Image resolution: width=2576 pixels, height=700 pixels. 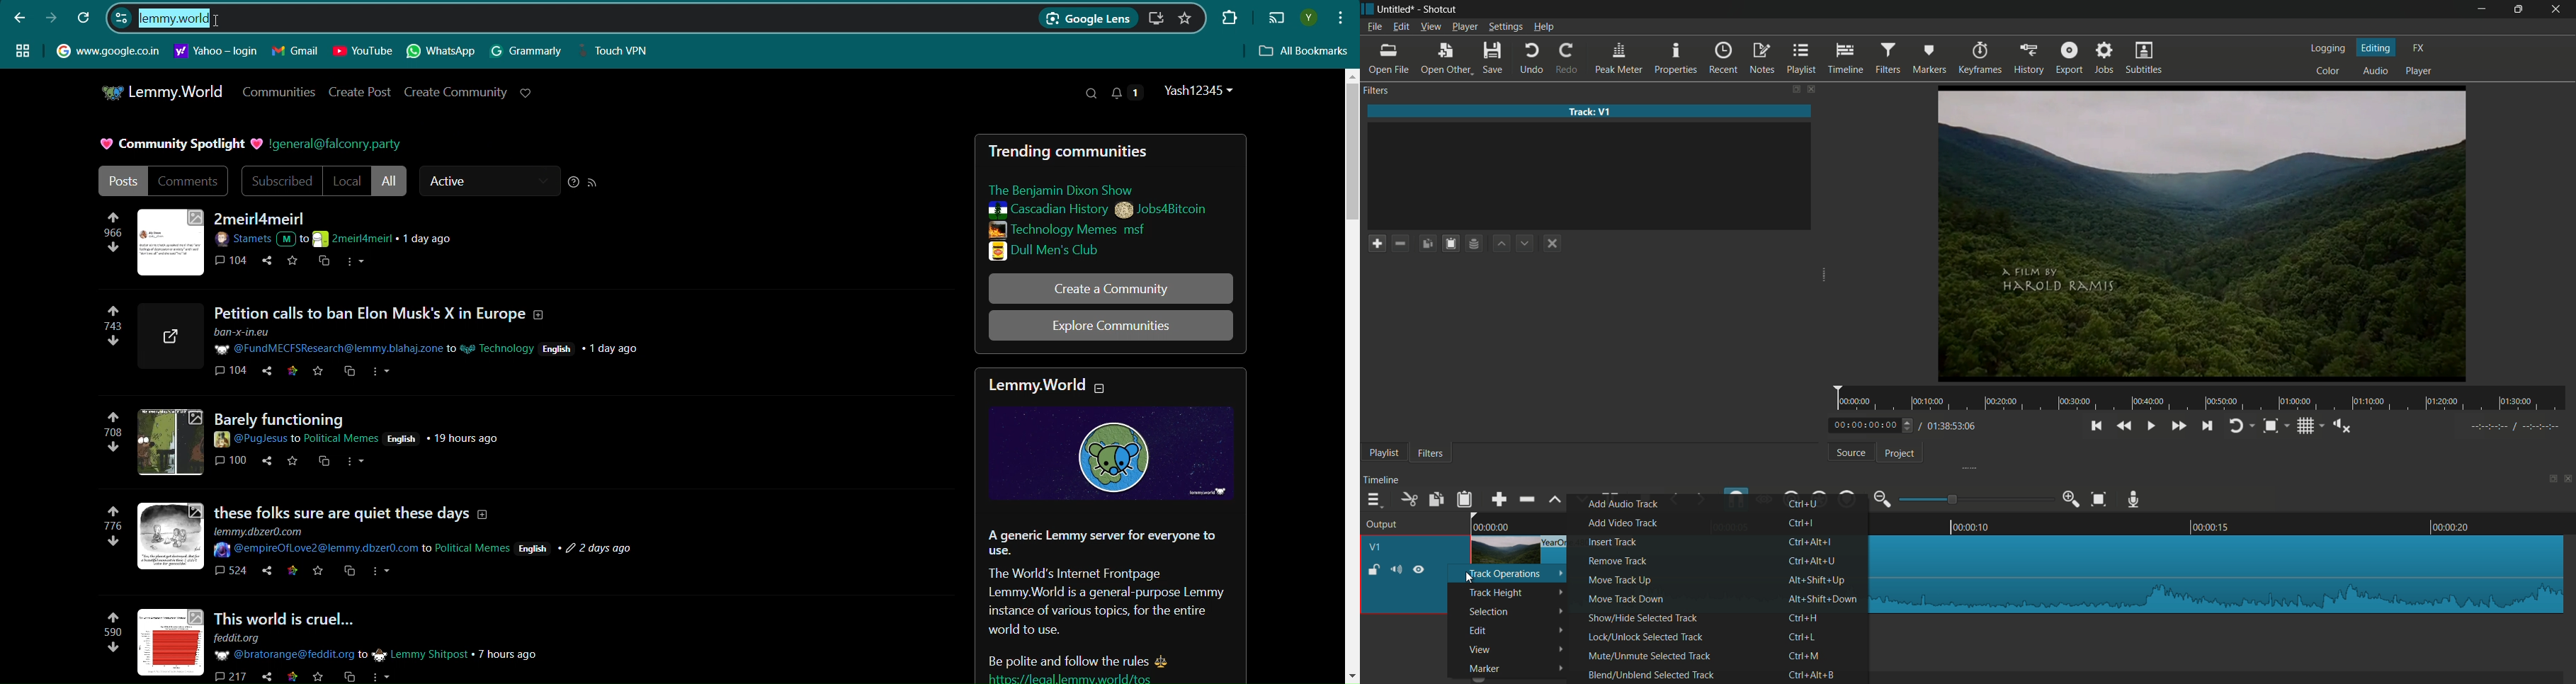 I want to click on Whatsapp, so click(x=443, y=52).